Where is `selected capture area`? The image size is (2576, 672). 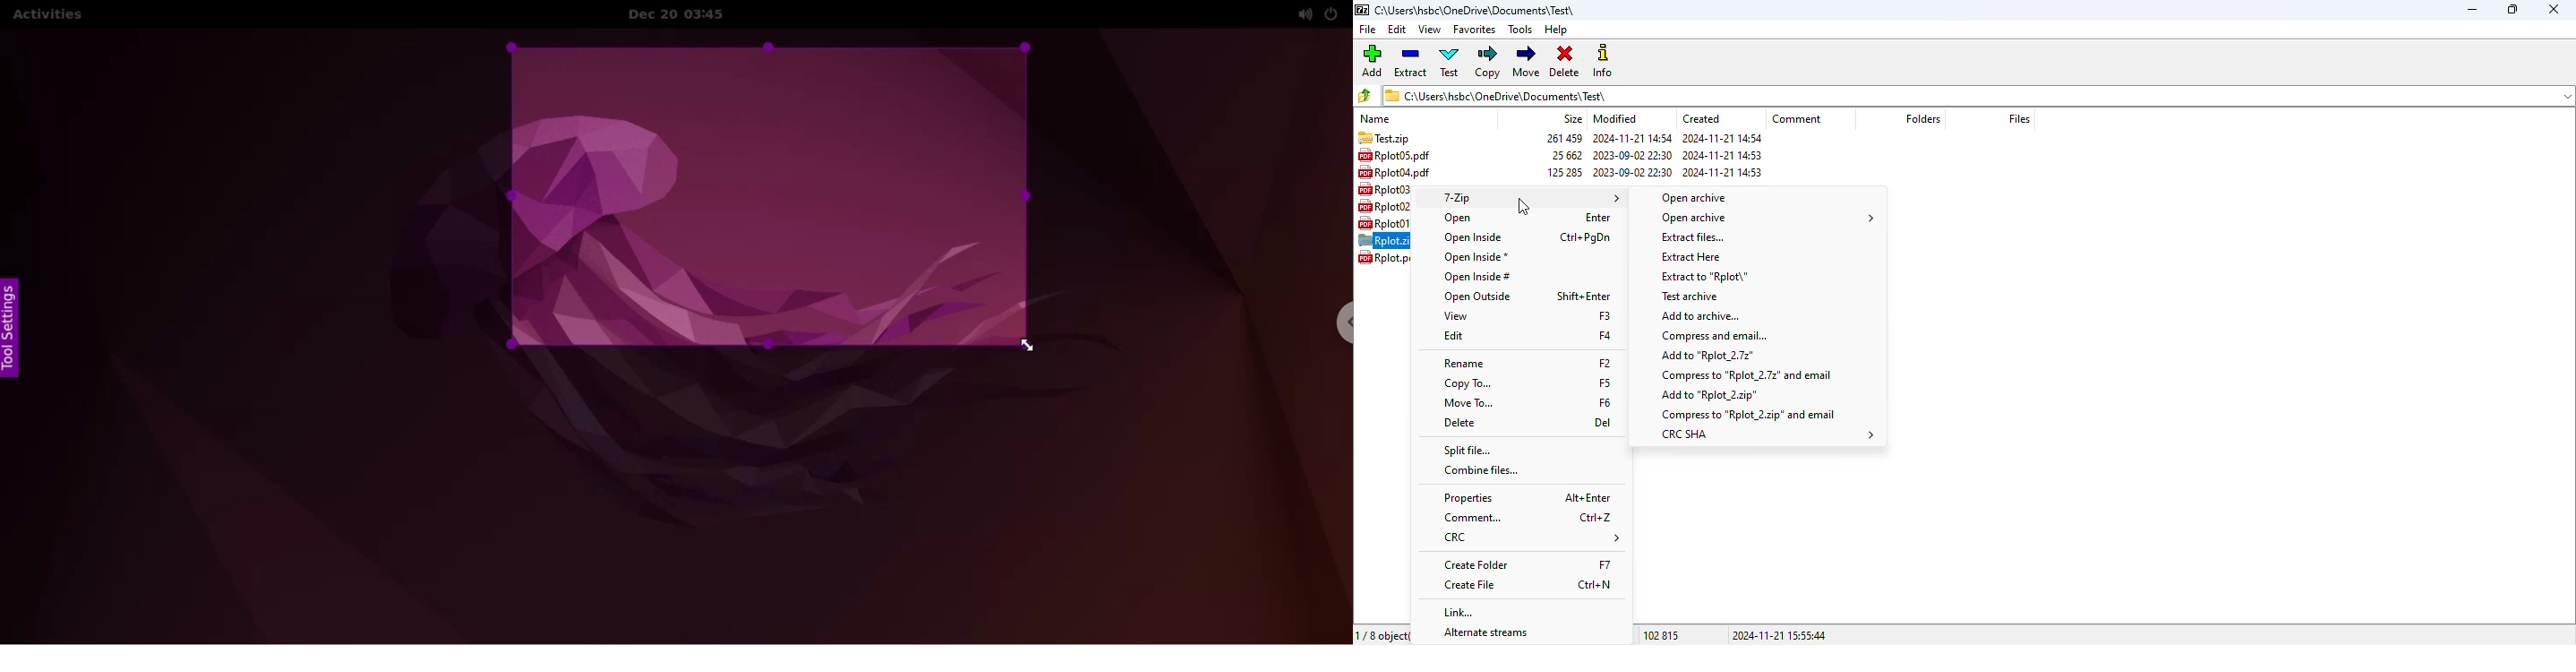 selected capture area is located at coordinates (769, 195).